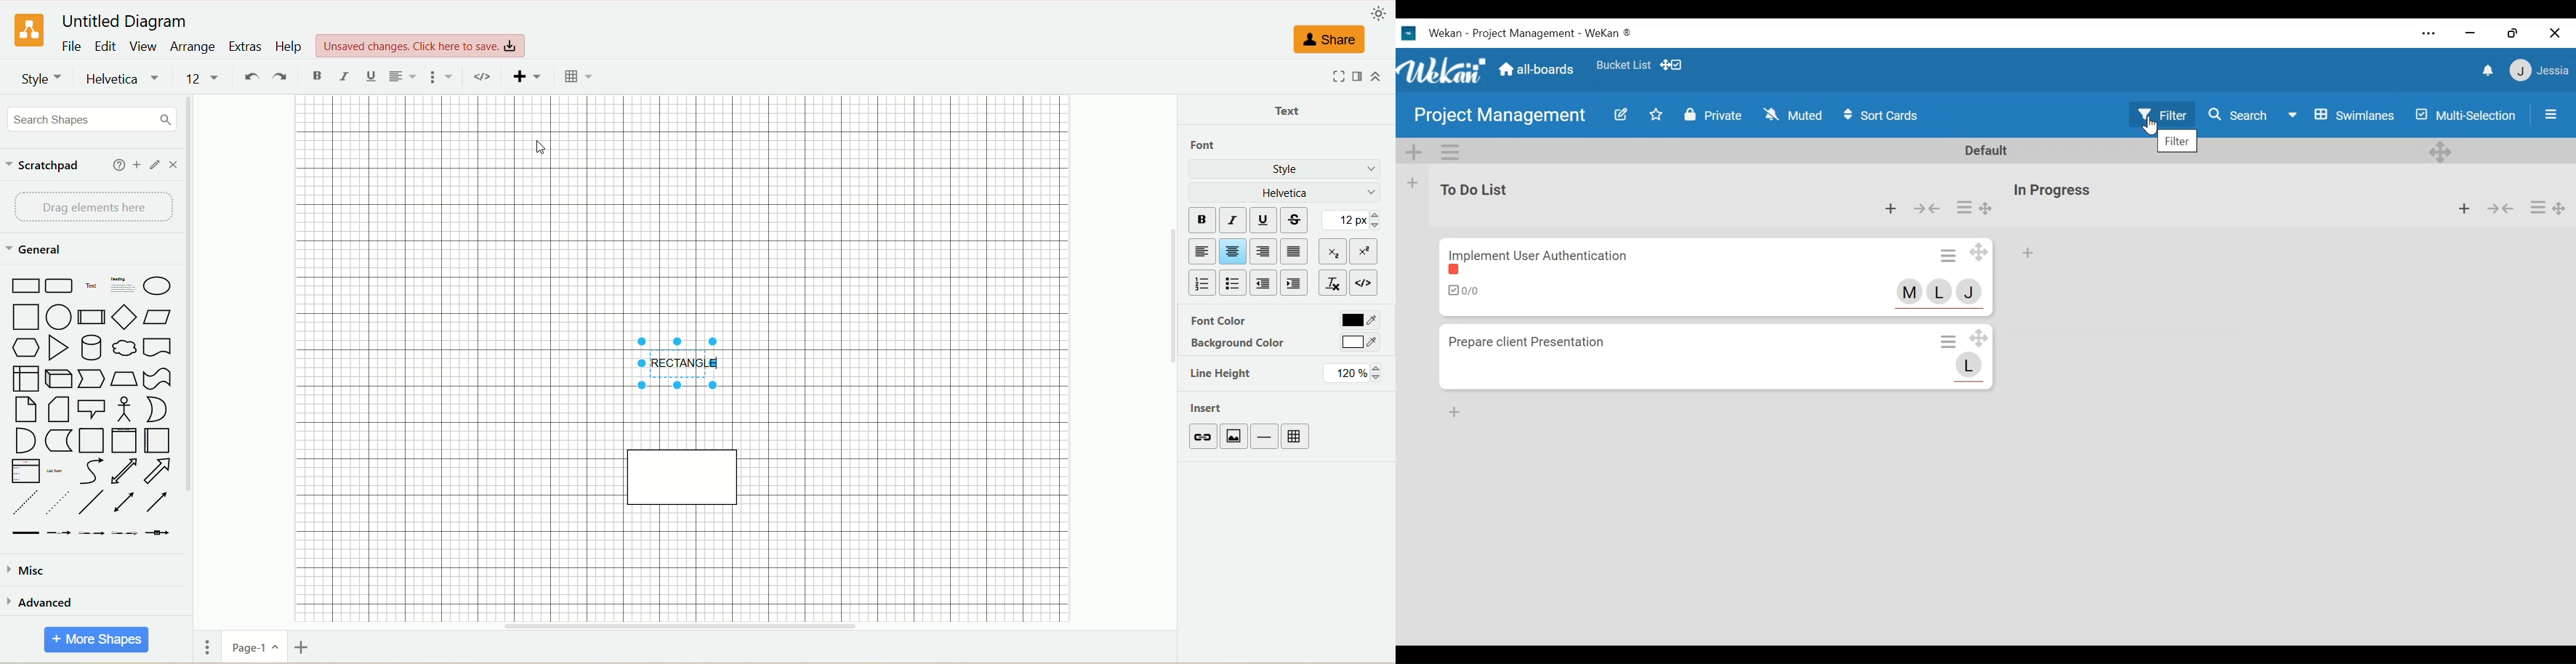  Describe the element at coordinates (1974, 292) in the screenshot. I see `member` at that location.